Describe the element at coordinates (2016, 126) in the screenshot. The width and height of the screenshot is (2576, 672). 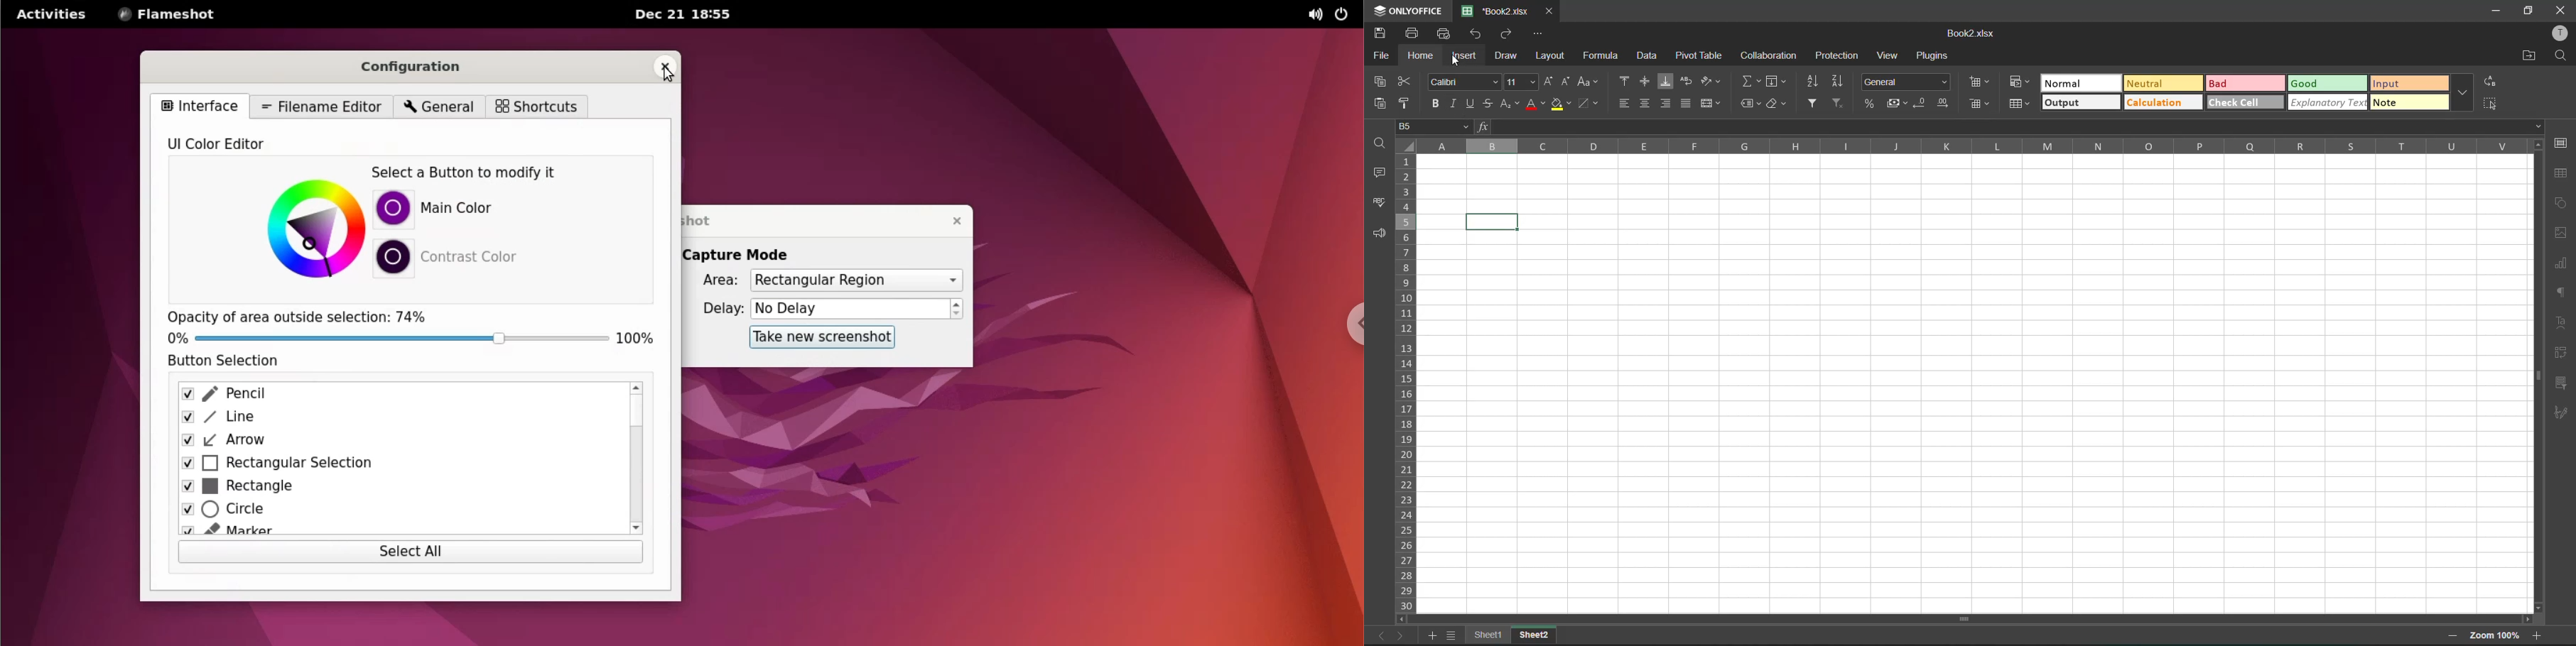
I see `formula bar` at that location.